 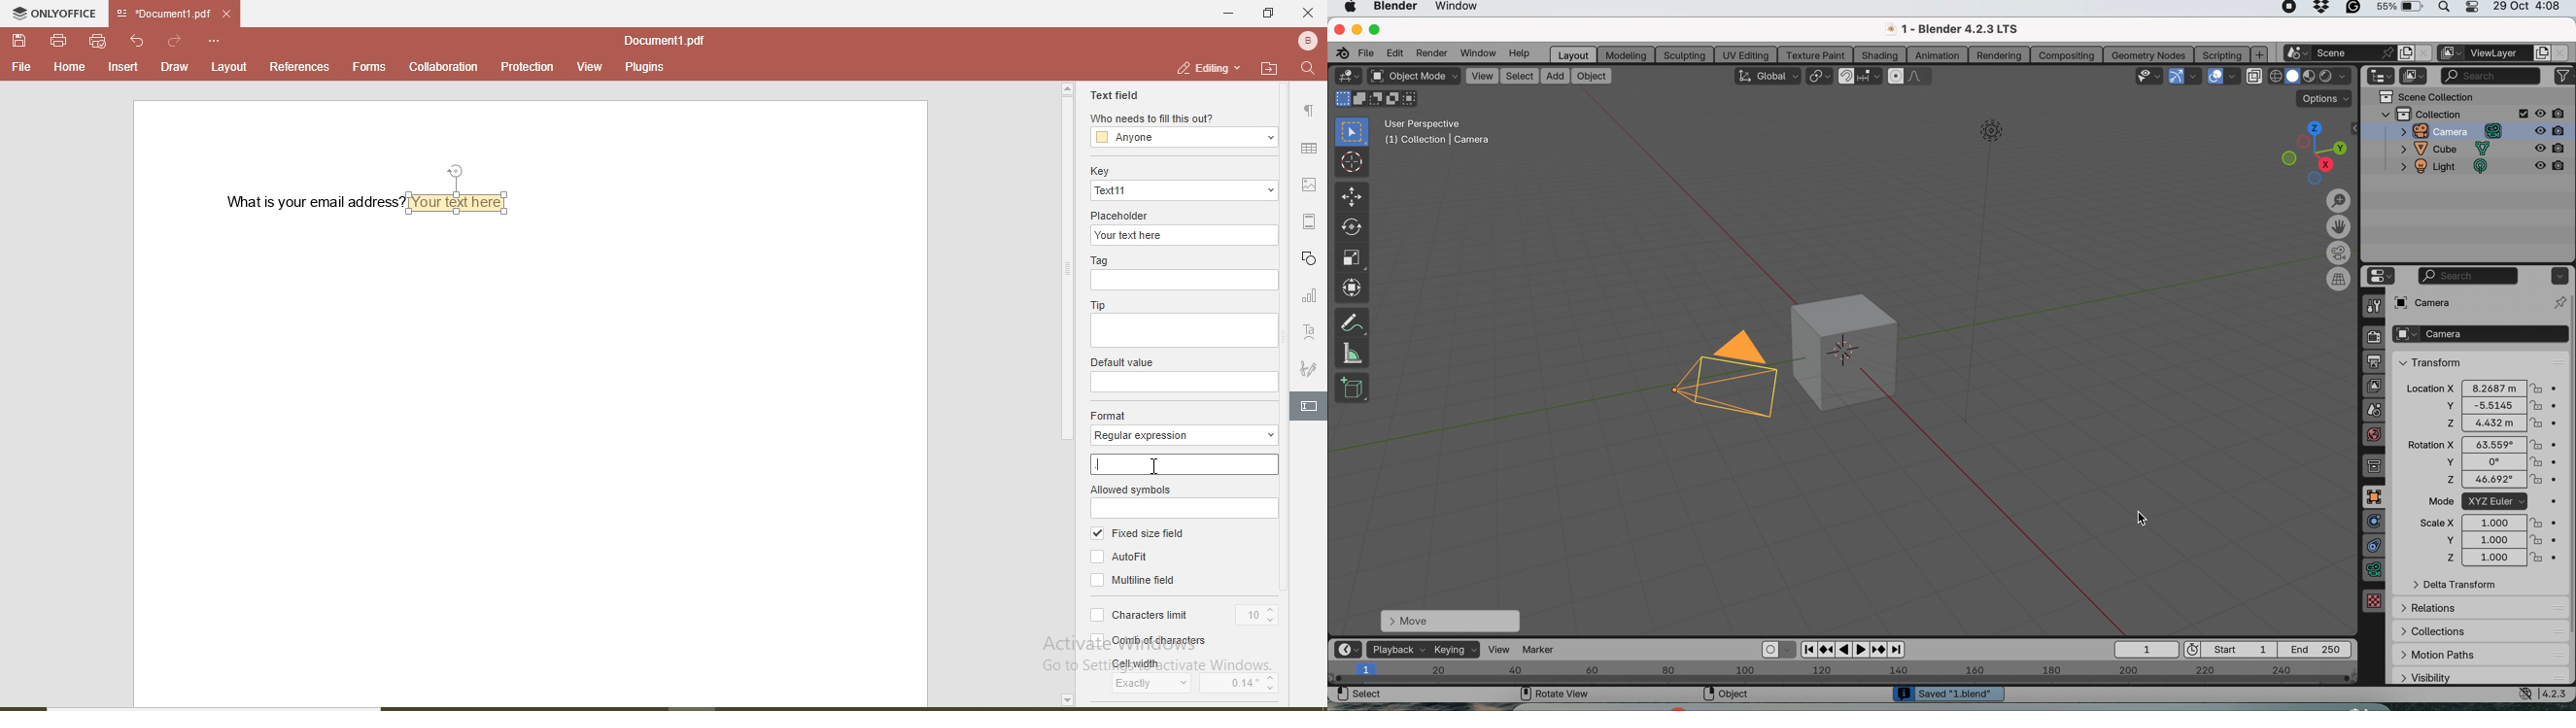 What do you see at coordinates (2451, 53) in the screenshot?
I see `active workspace` at bounding box center [2451, 53].